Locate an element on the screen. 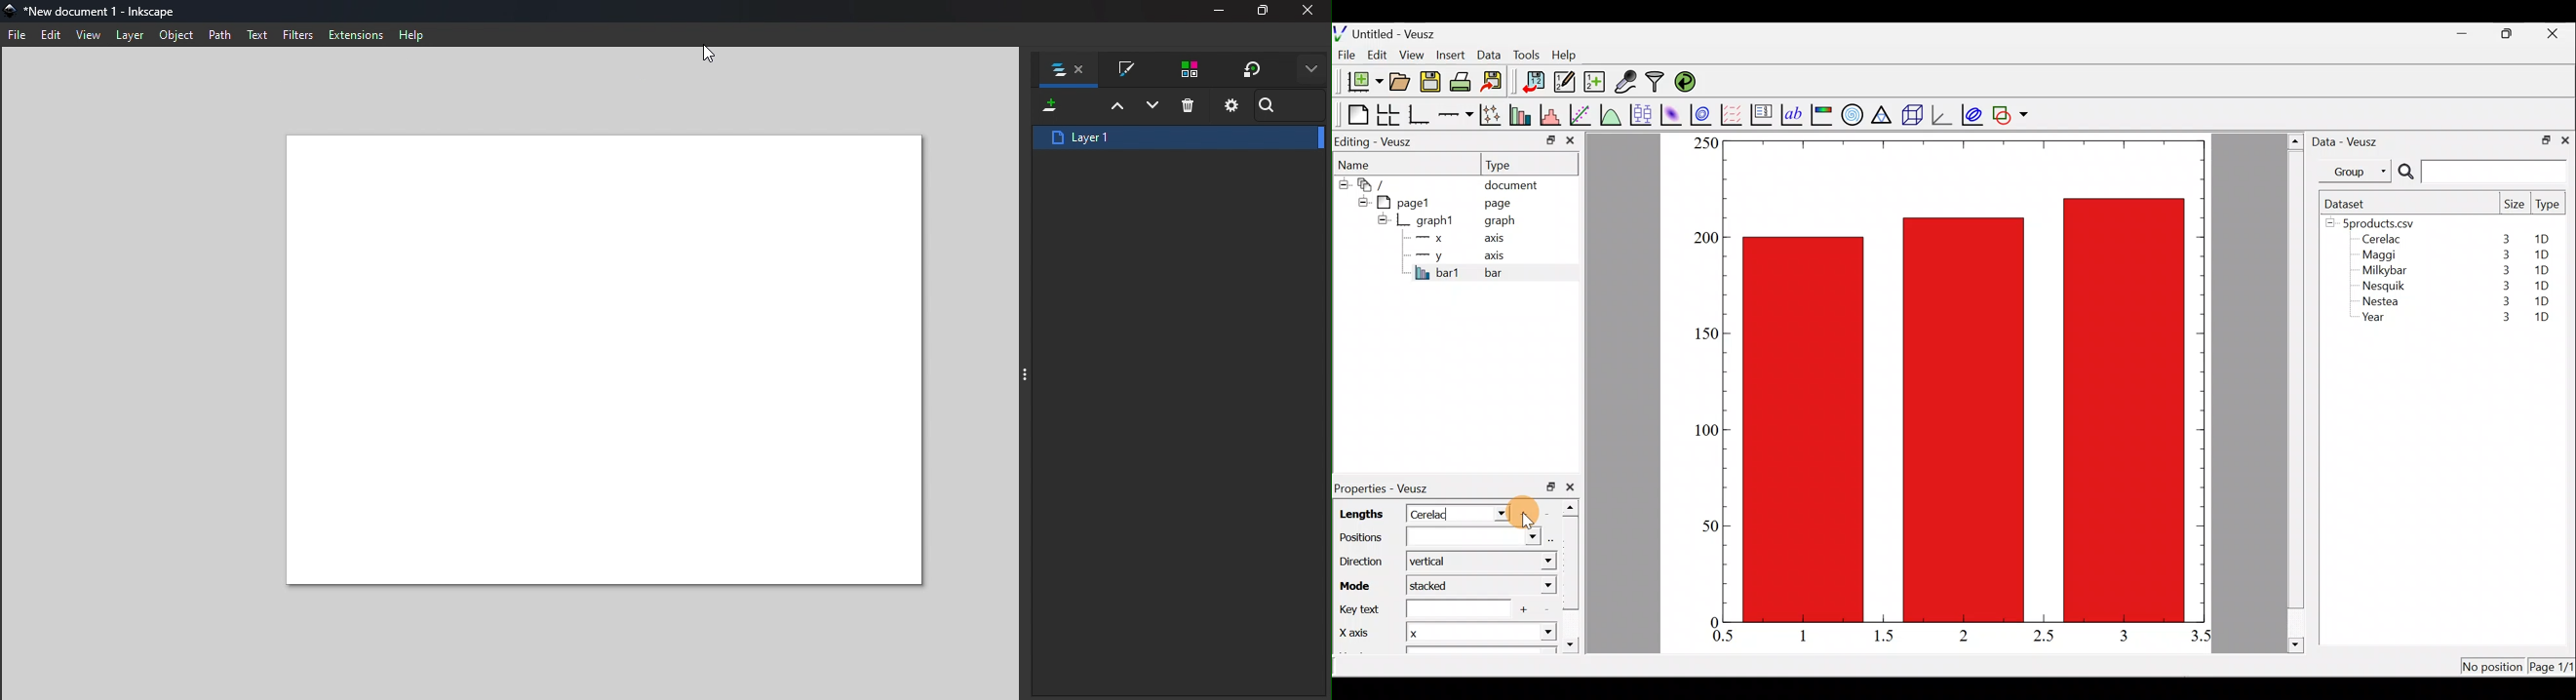 The width and height of the screenshot is (2576, 700). New document is located at coordinates (1360, 82).